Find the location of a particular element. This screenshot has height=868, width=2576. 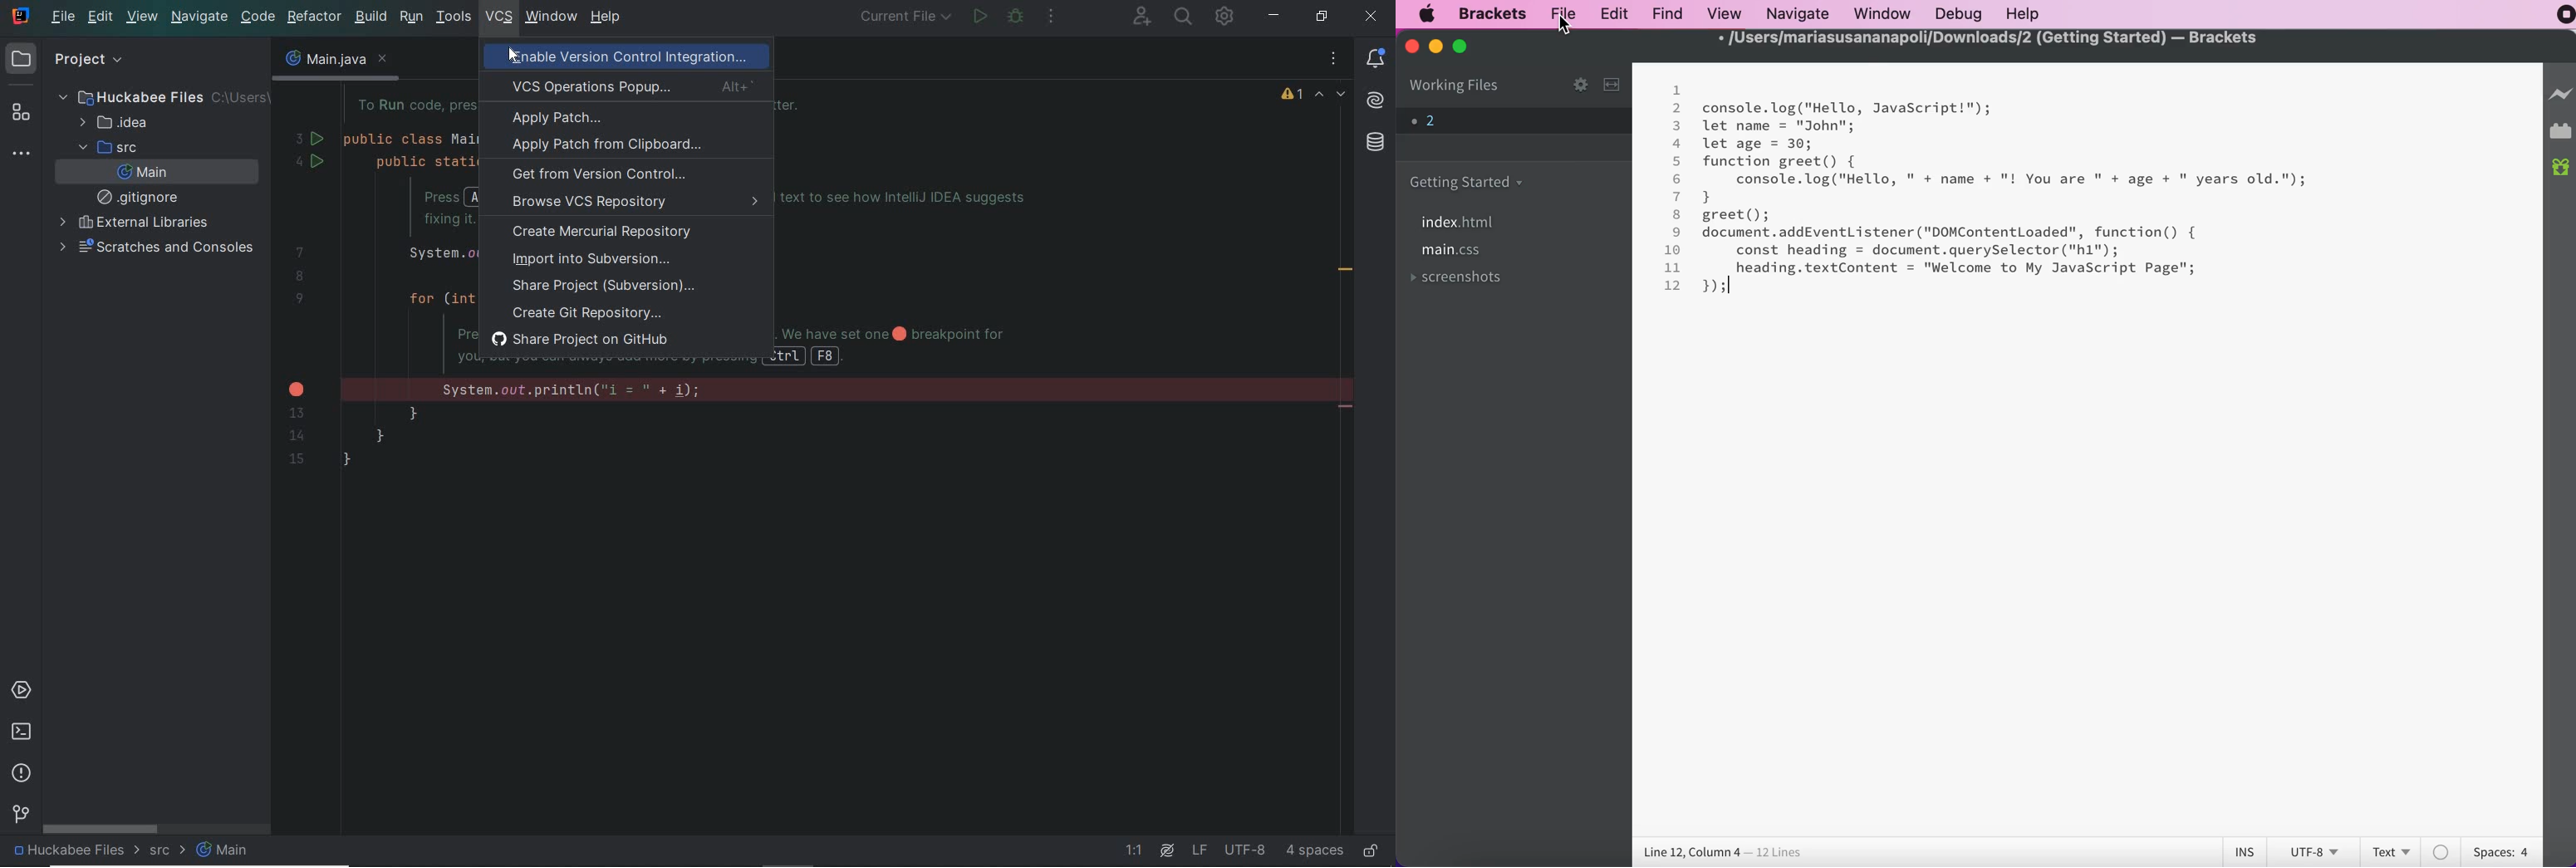

scratches and consoles is located at coordinates (158, 247).